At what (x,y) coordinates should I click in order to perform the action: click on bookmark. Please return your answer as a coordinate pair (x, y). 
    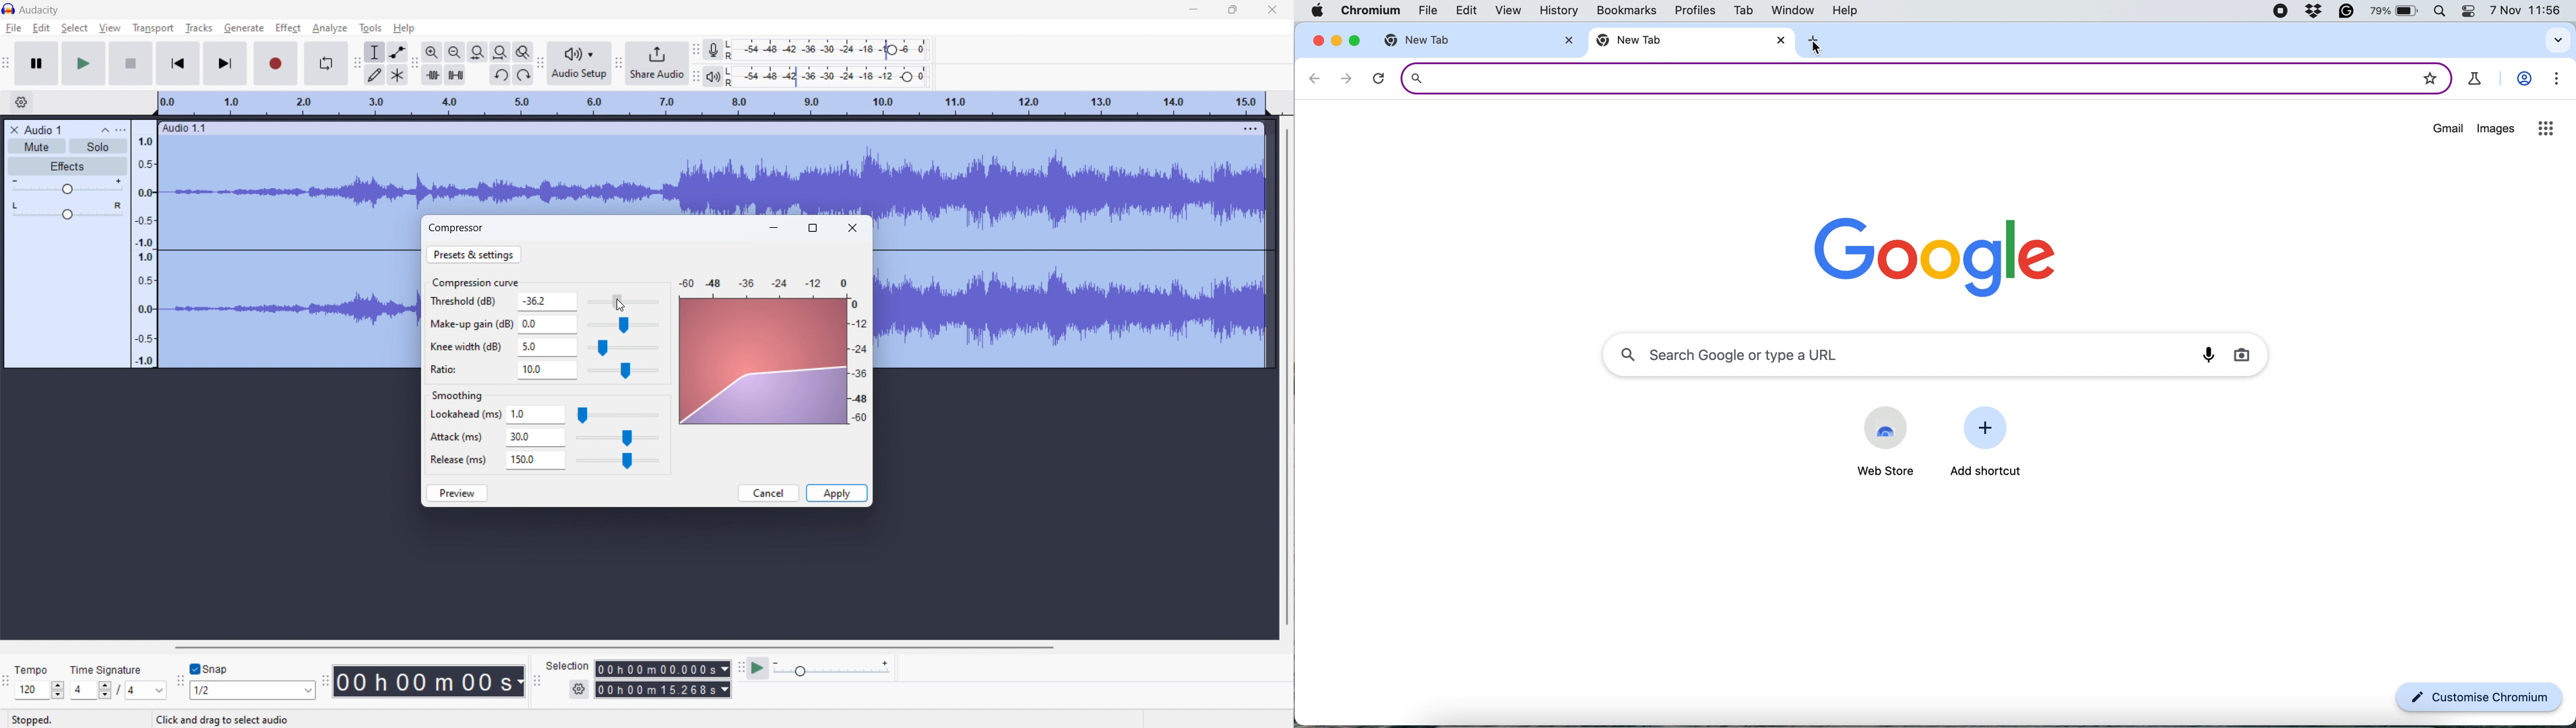
    Looking at the image, I should click on (2430, 75).